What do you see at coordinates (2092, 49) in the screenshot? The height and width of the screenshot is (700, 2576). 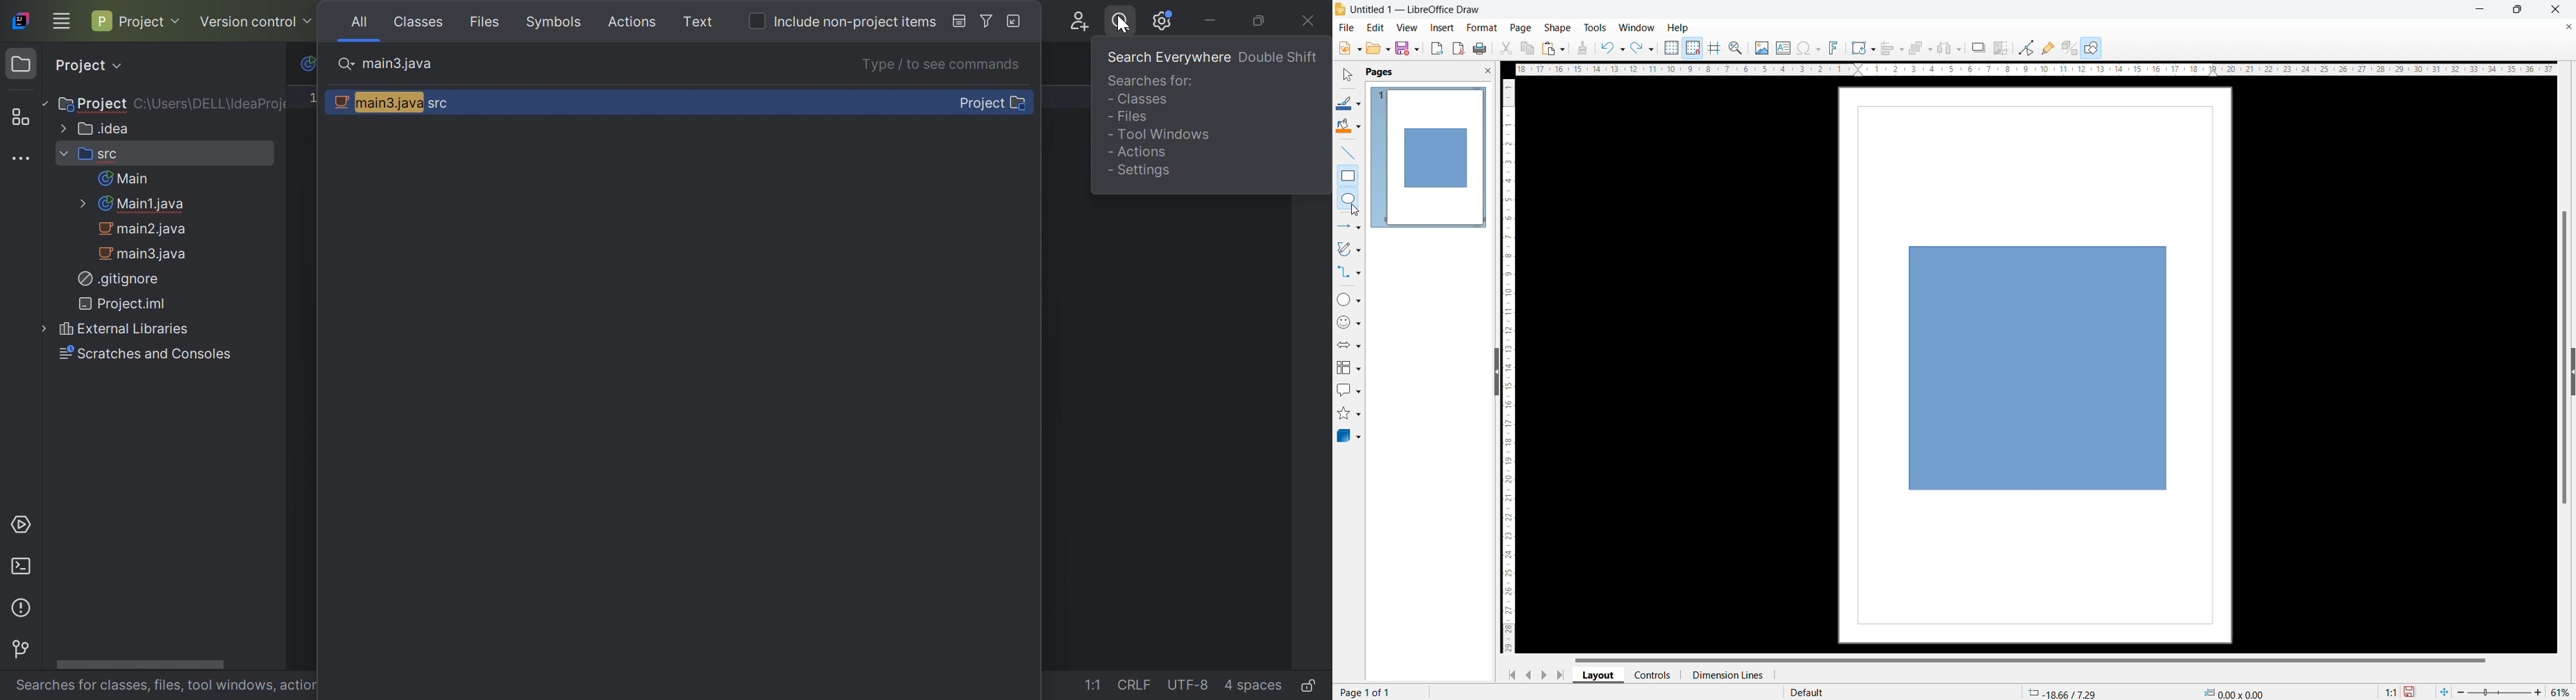 I see `show draw functions` at bounding box center [2092, 49].